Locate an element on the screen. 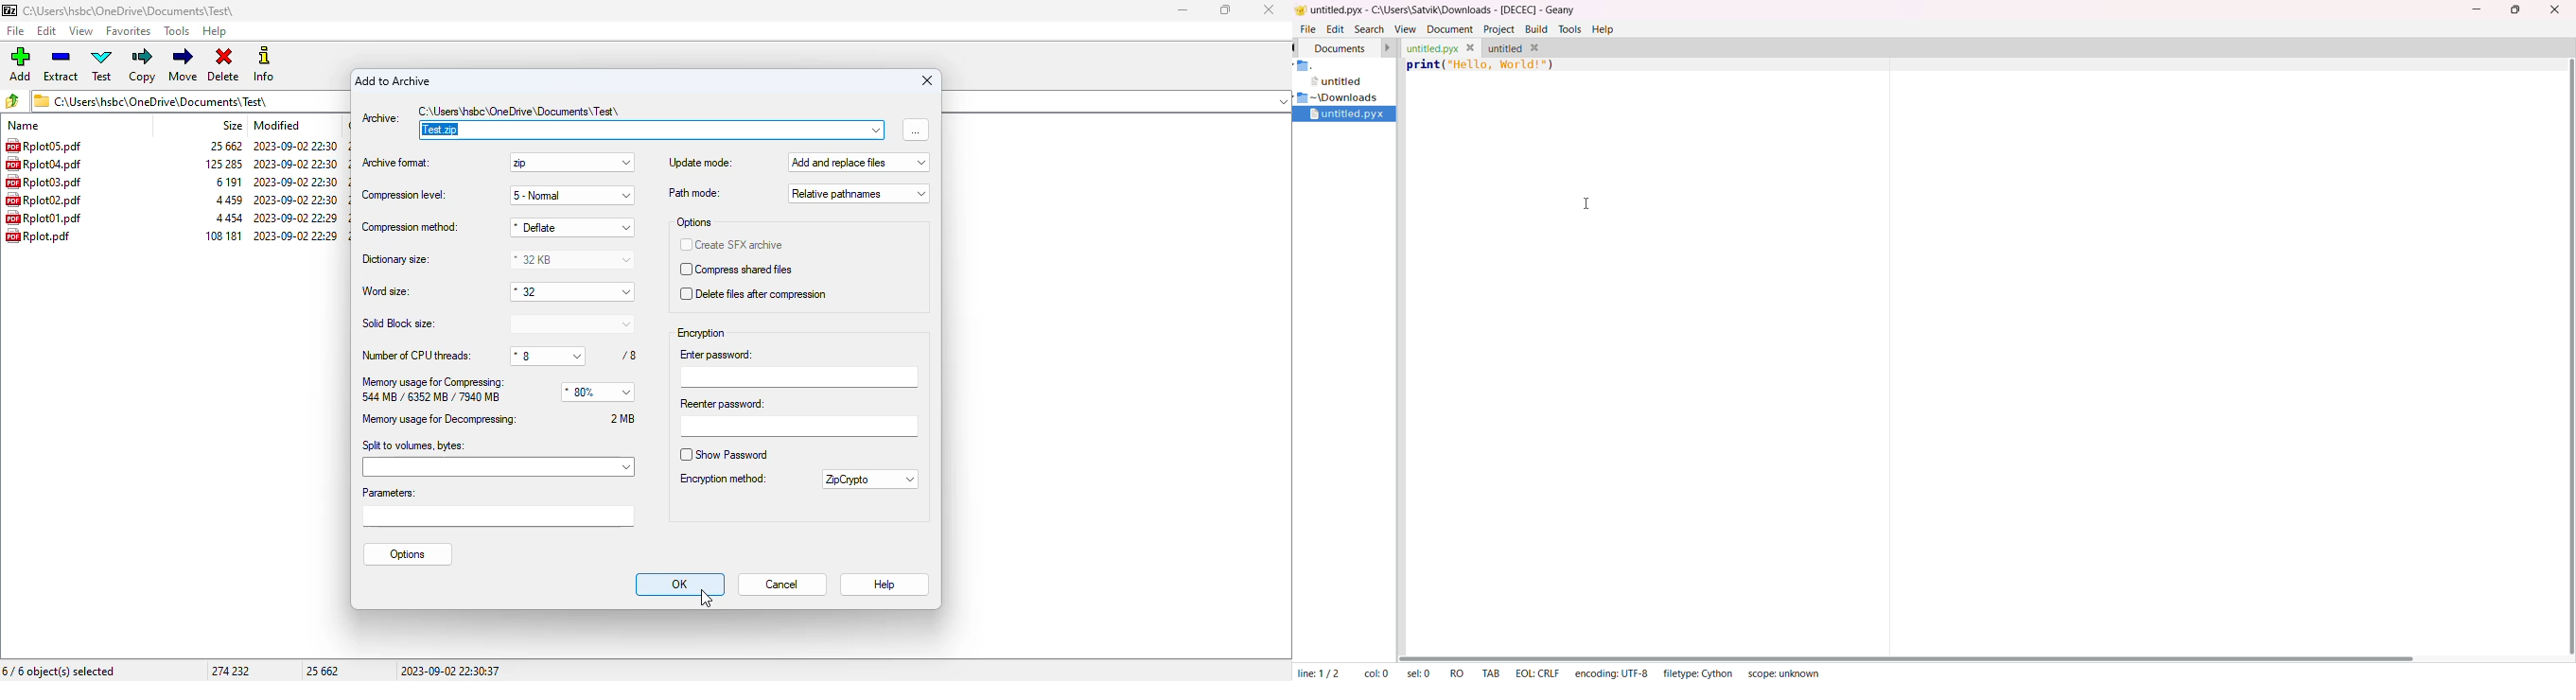 The width and height of the screenshot is (2576, 700). edit is located at coordinates (47, 31).